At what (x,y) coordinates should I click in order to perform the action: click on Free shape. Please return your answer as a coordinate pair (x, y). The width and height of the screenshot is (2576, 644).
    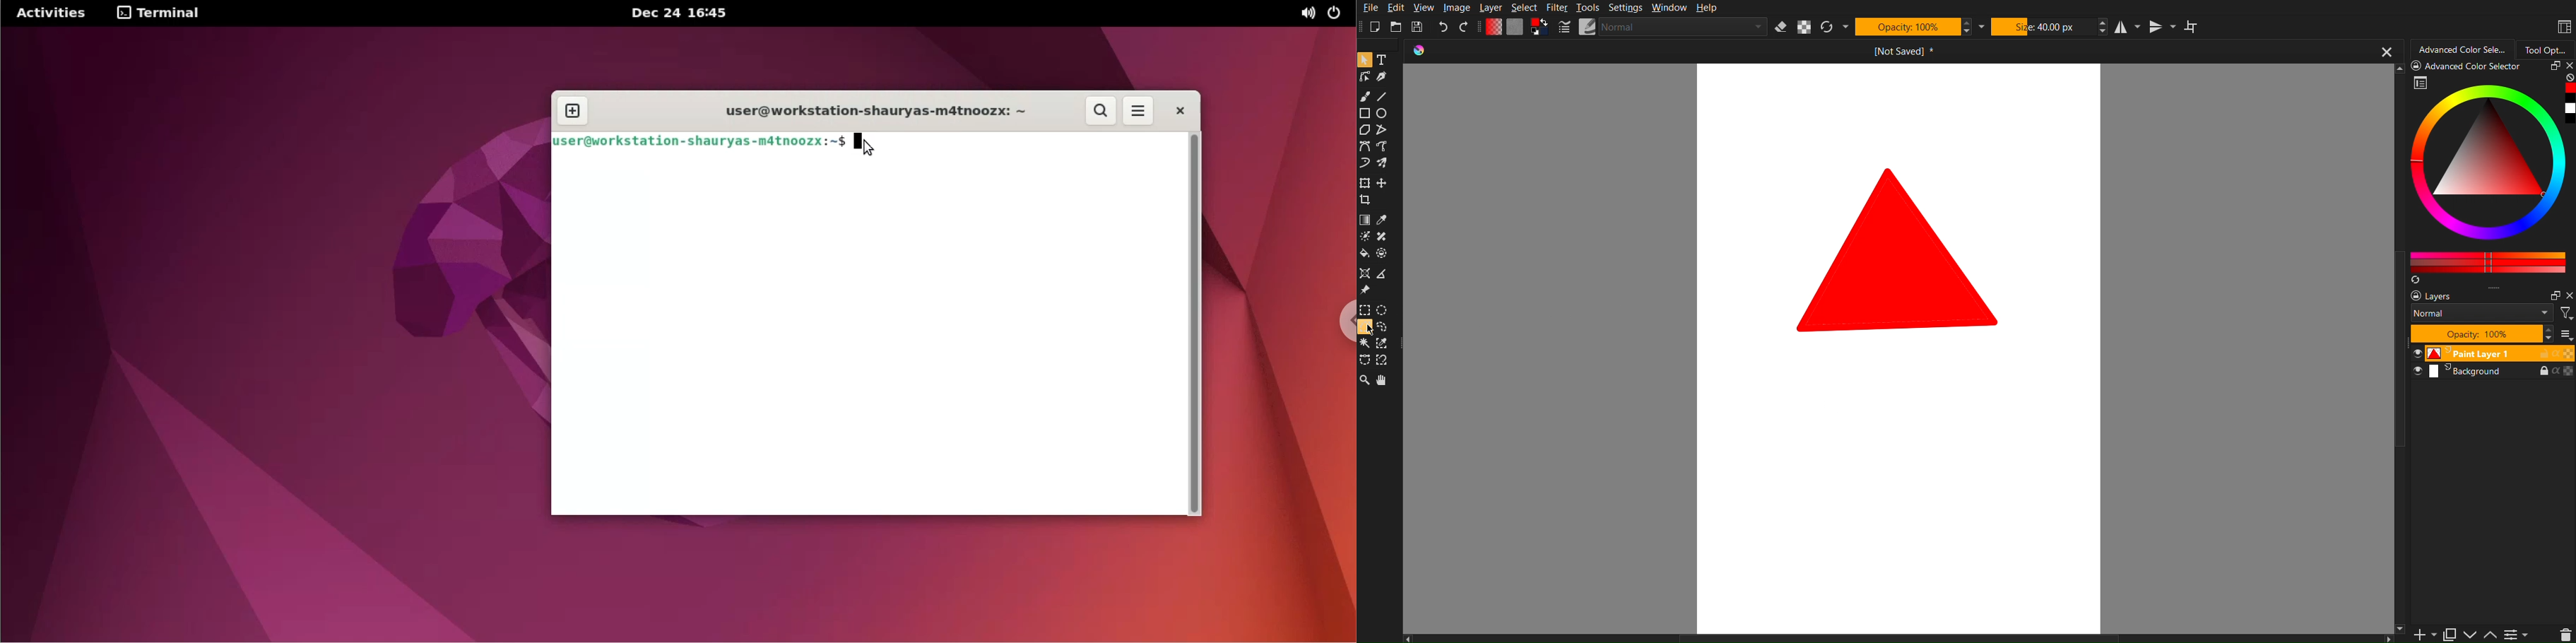
    Looking at the image, I should click on (1381, 130).